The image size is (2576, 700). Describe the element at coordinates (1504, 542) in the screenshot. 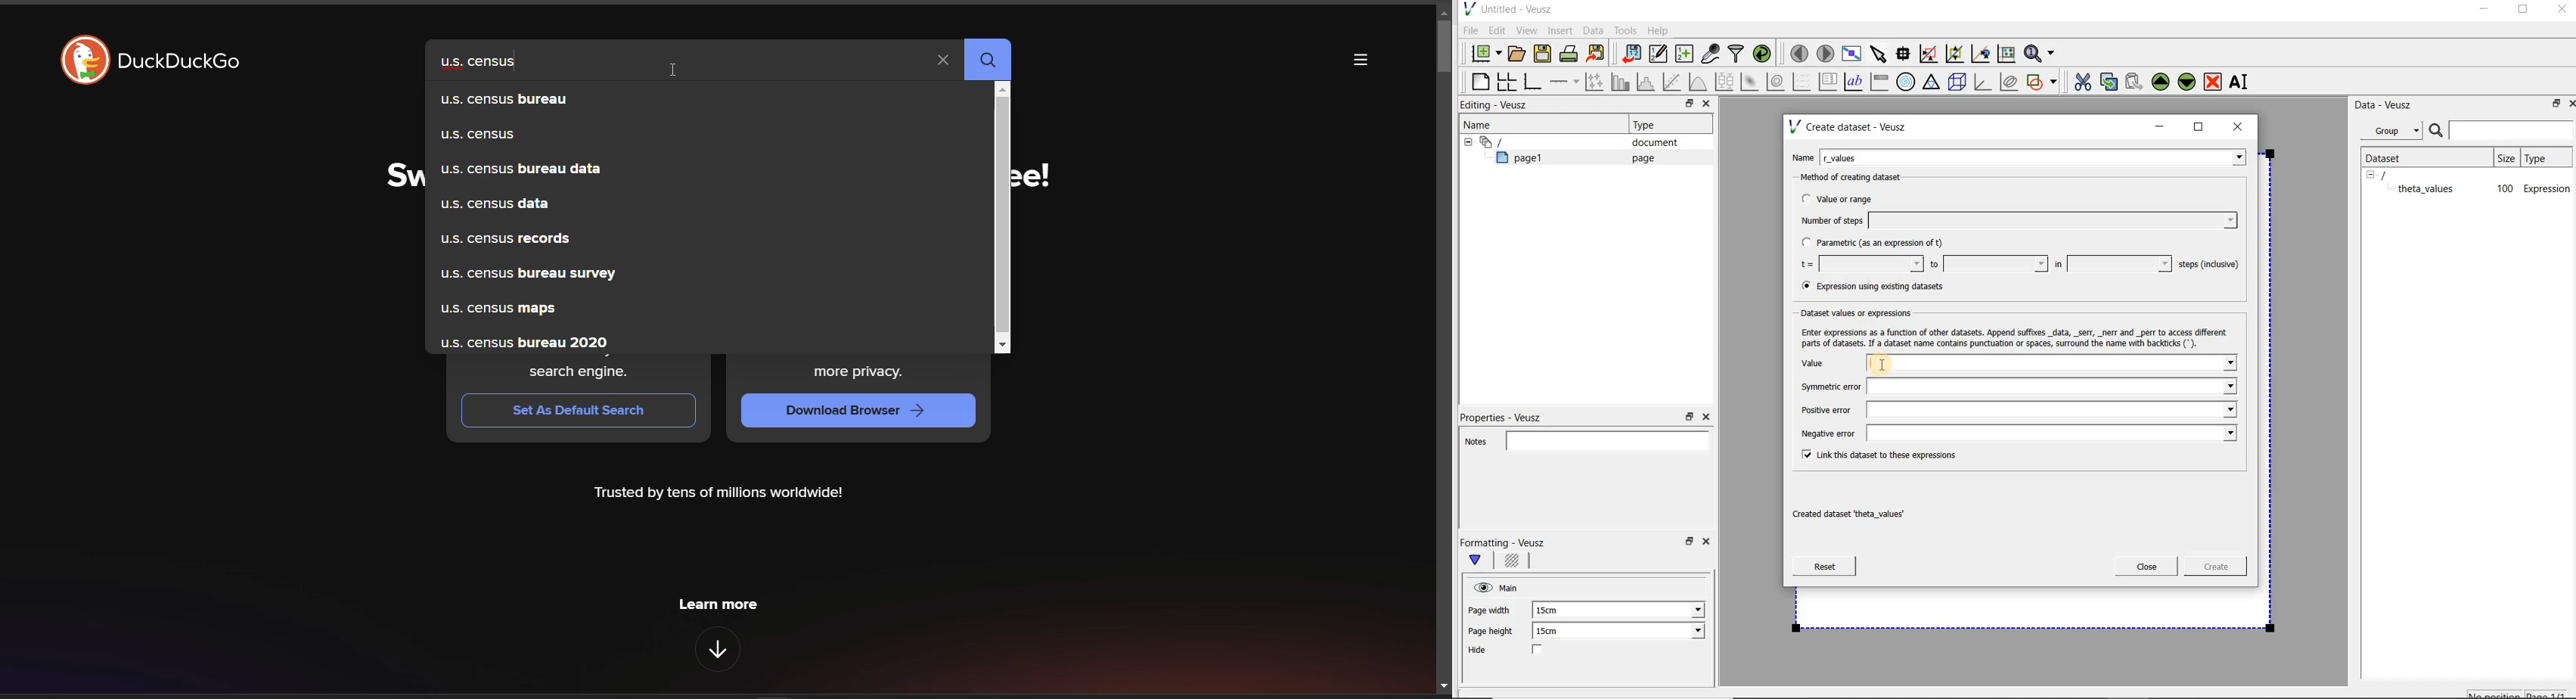

I see `Formatting - Veusz` at that location.